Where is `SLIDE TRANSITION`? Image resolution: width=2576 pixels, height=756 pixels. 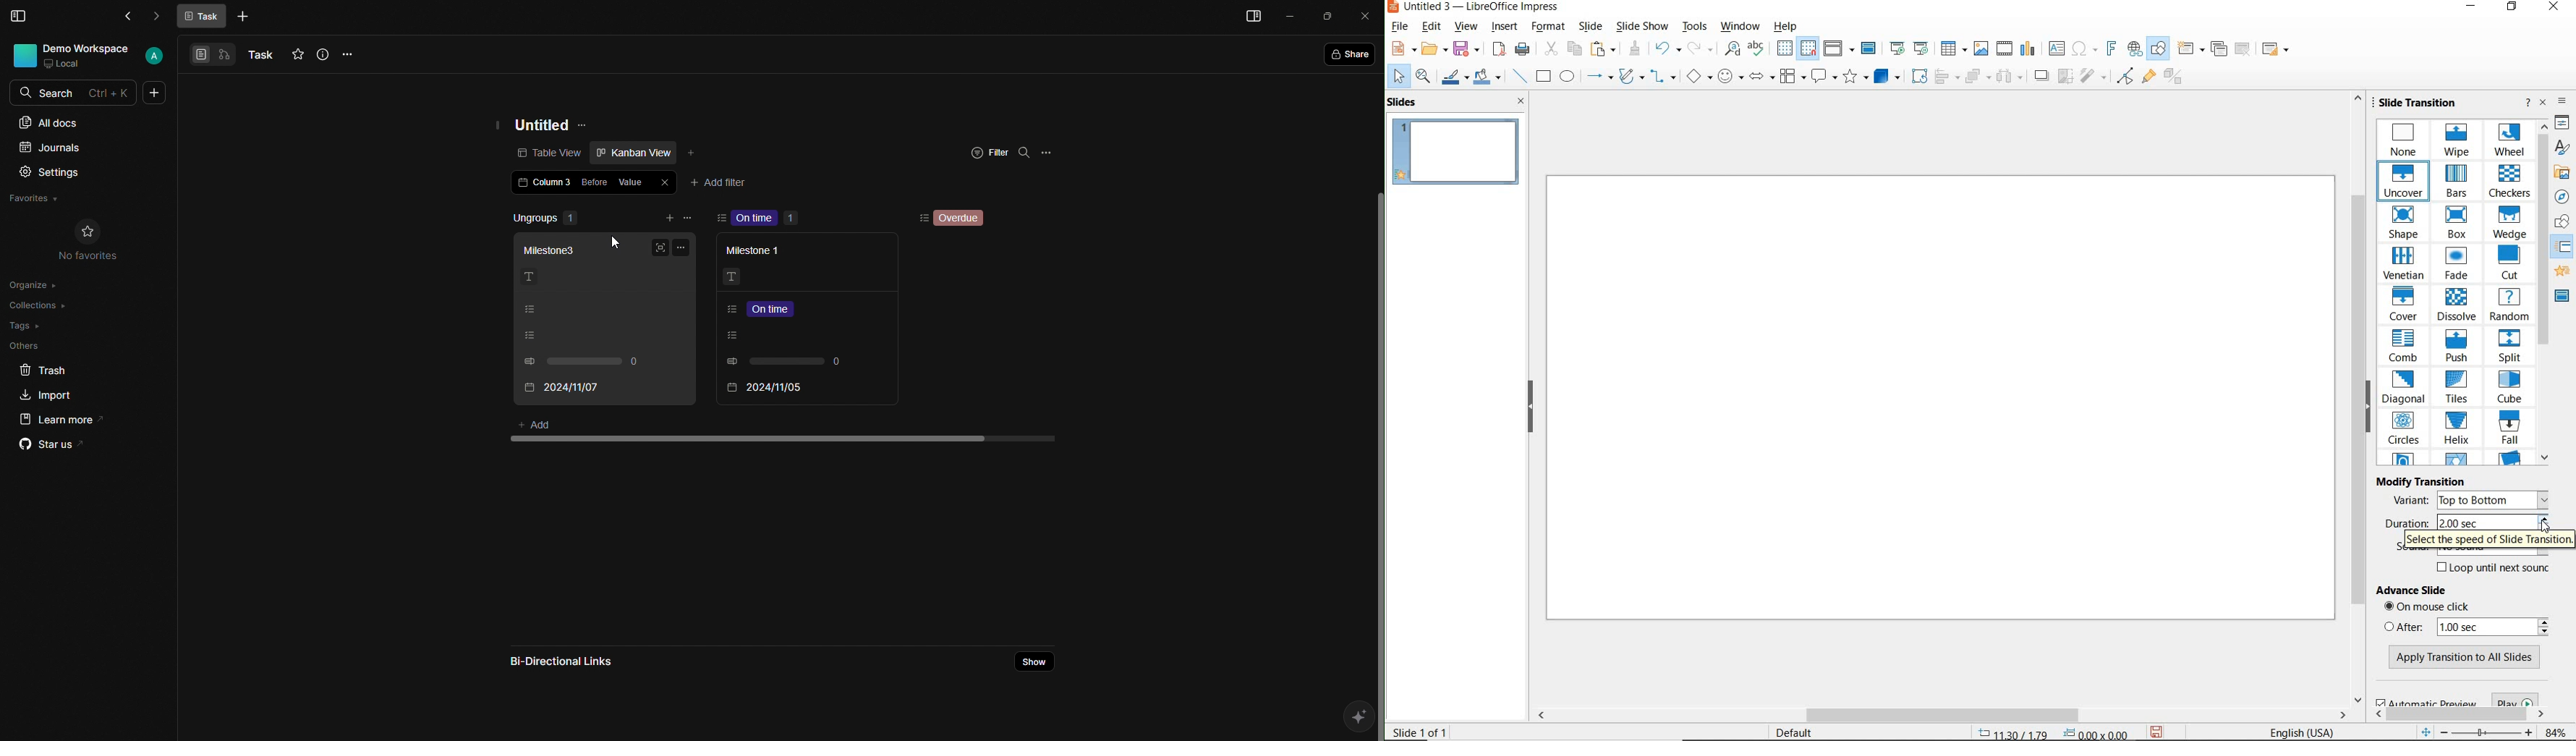
SLIDE TRANSITION is located at coordinates (2565, 248).